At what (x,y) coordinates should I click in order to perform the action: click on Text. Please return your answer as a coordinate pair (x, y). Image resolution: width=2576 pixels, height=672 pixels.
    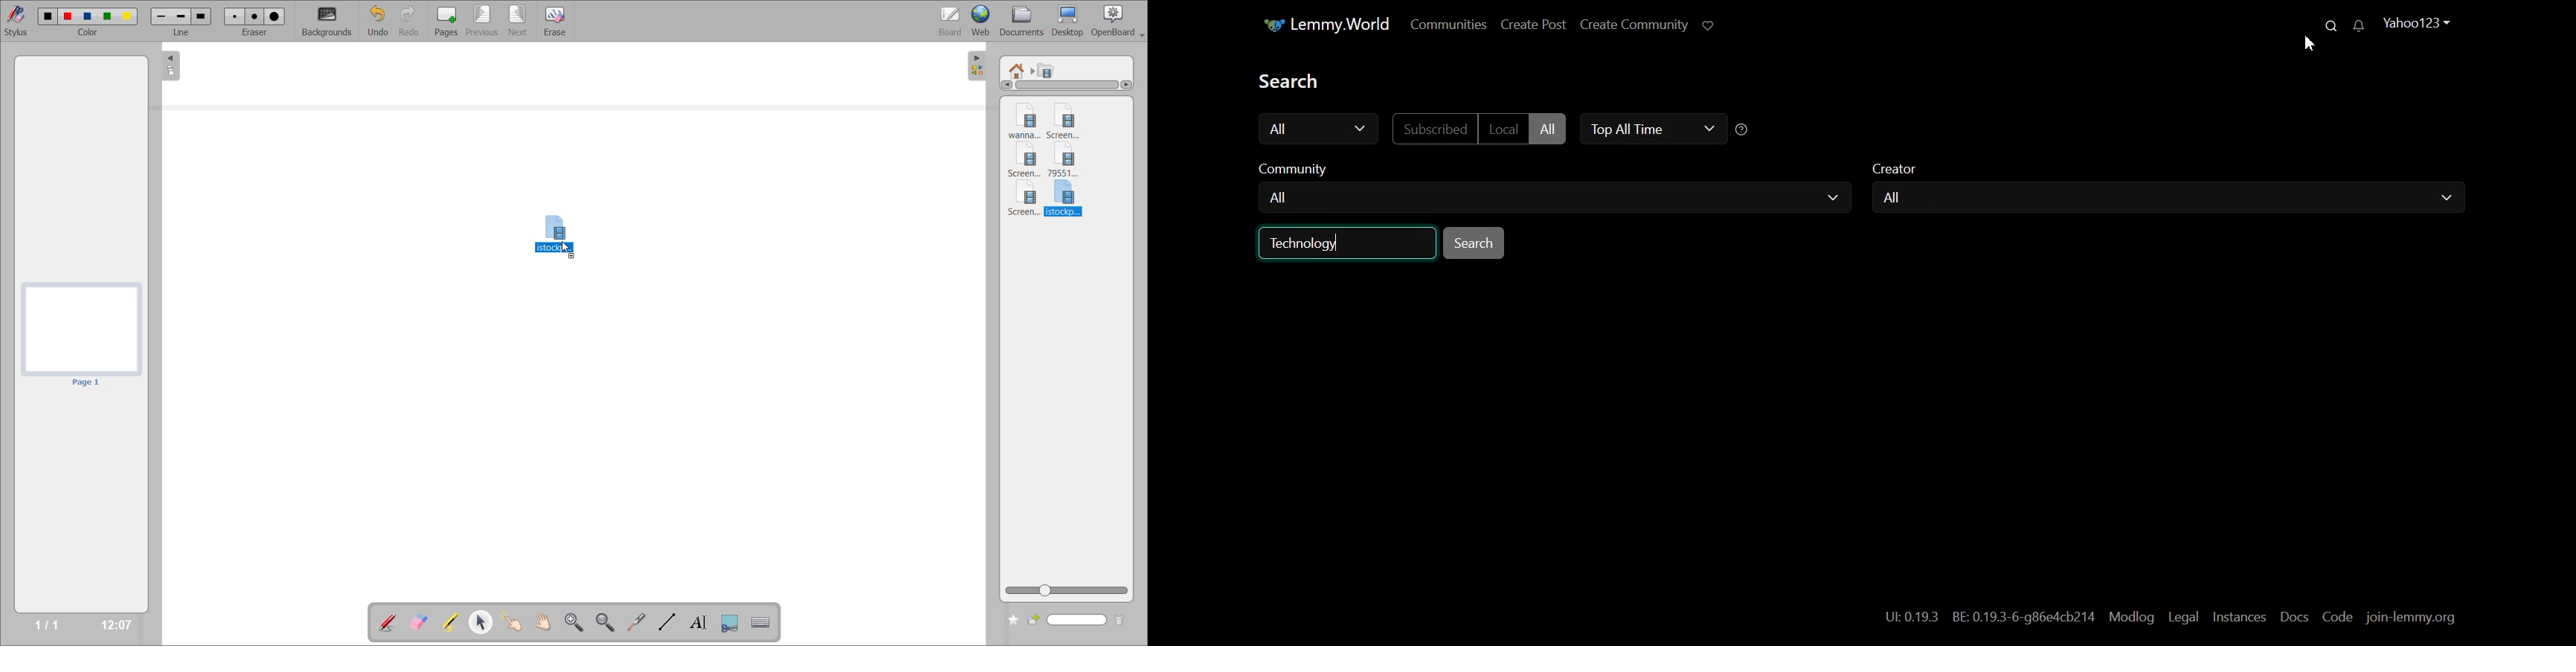
    Looking at the image, I should click on (1287, 80).